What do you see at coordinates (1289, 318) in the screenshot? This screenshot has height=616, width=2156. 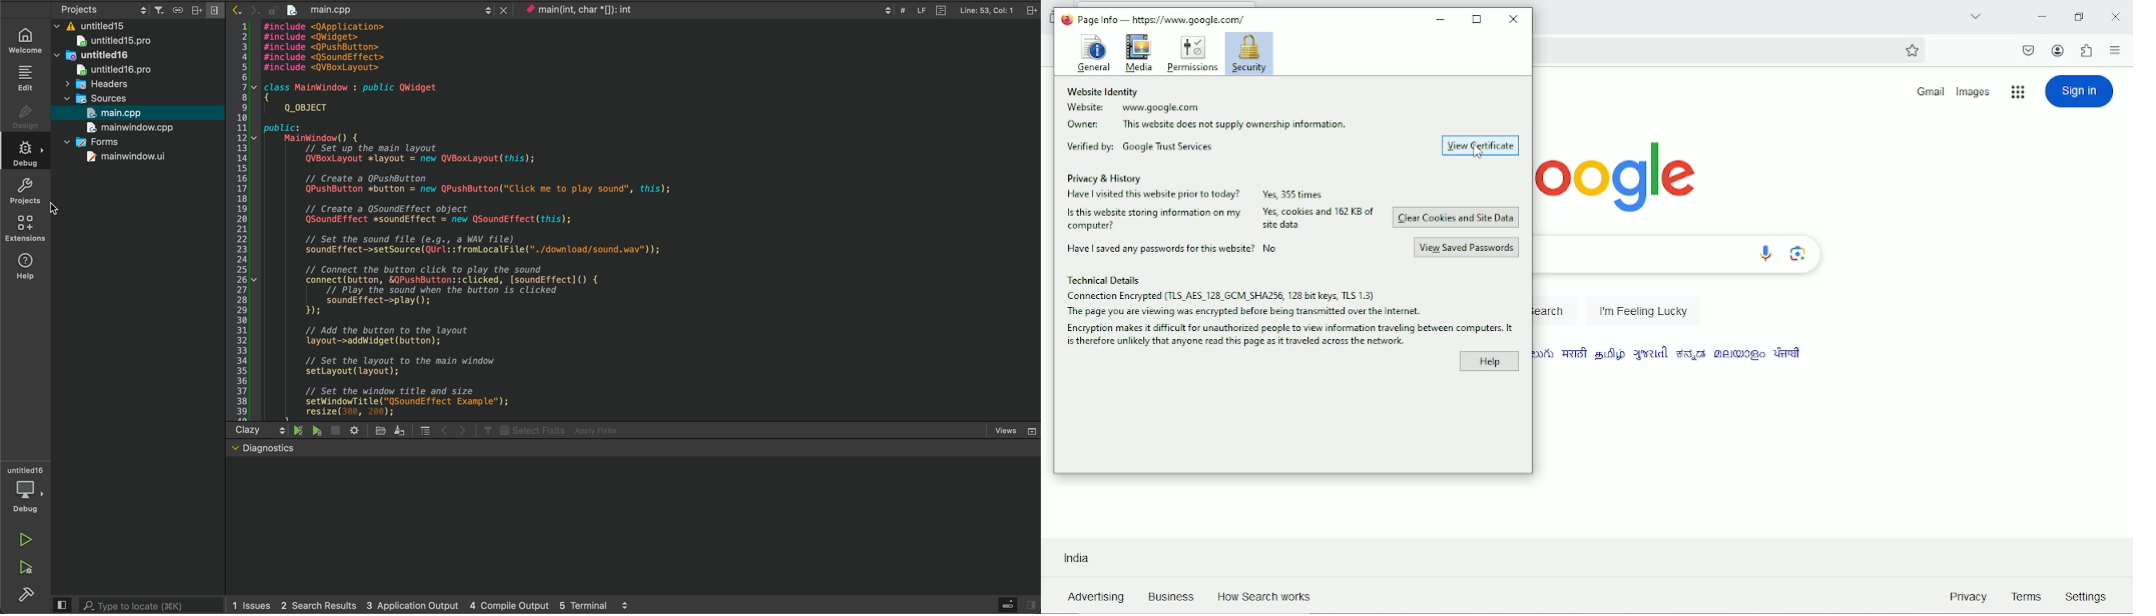 I see `Connection Encrypted (TLS AES. 128 GCM _SHAZSG, 128 bit keys, TLS 13)The page you ae viewing was encrypted before being transmited over the internet.Encryption makes it dificult for unauthorized people to view information travelling between computers. It is therefore unlikely someone read this information as it traveled over the network.` at bounding box center [1289, 318].